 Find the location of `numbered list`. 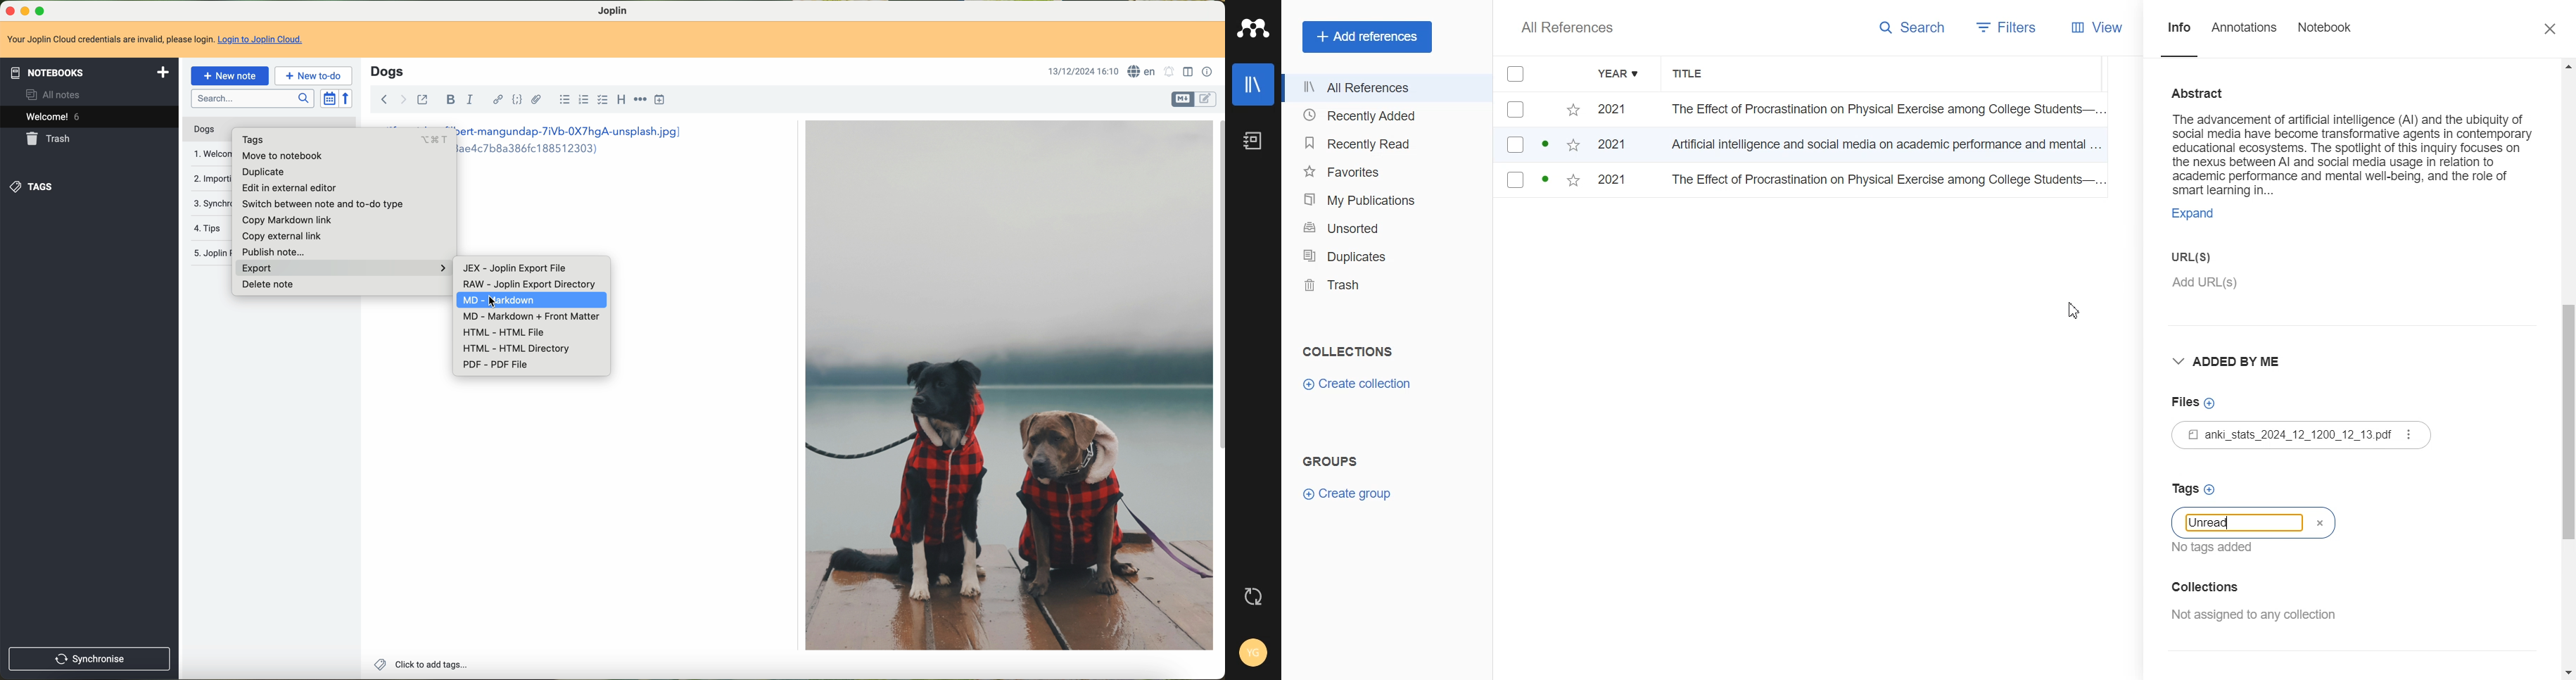

numbered list is located at coordinates (584, 100).